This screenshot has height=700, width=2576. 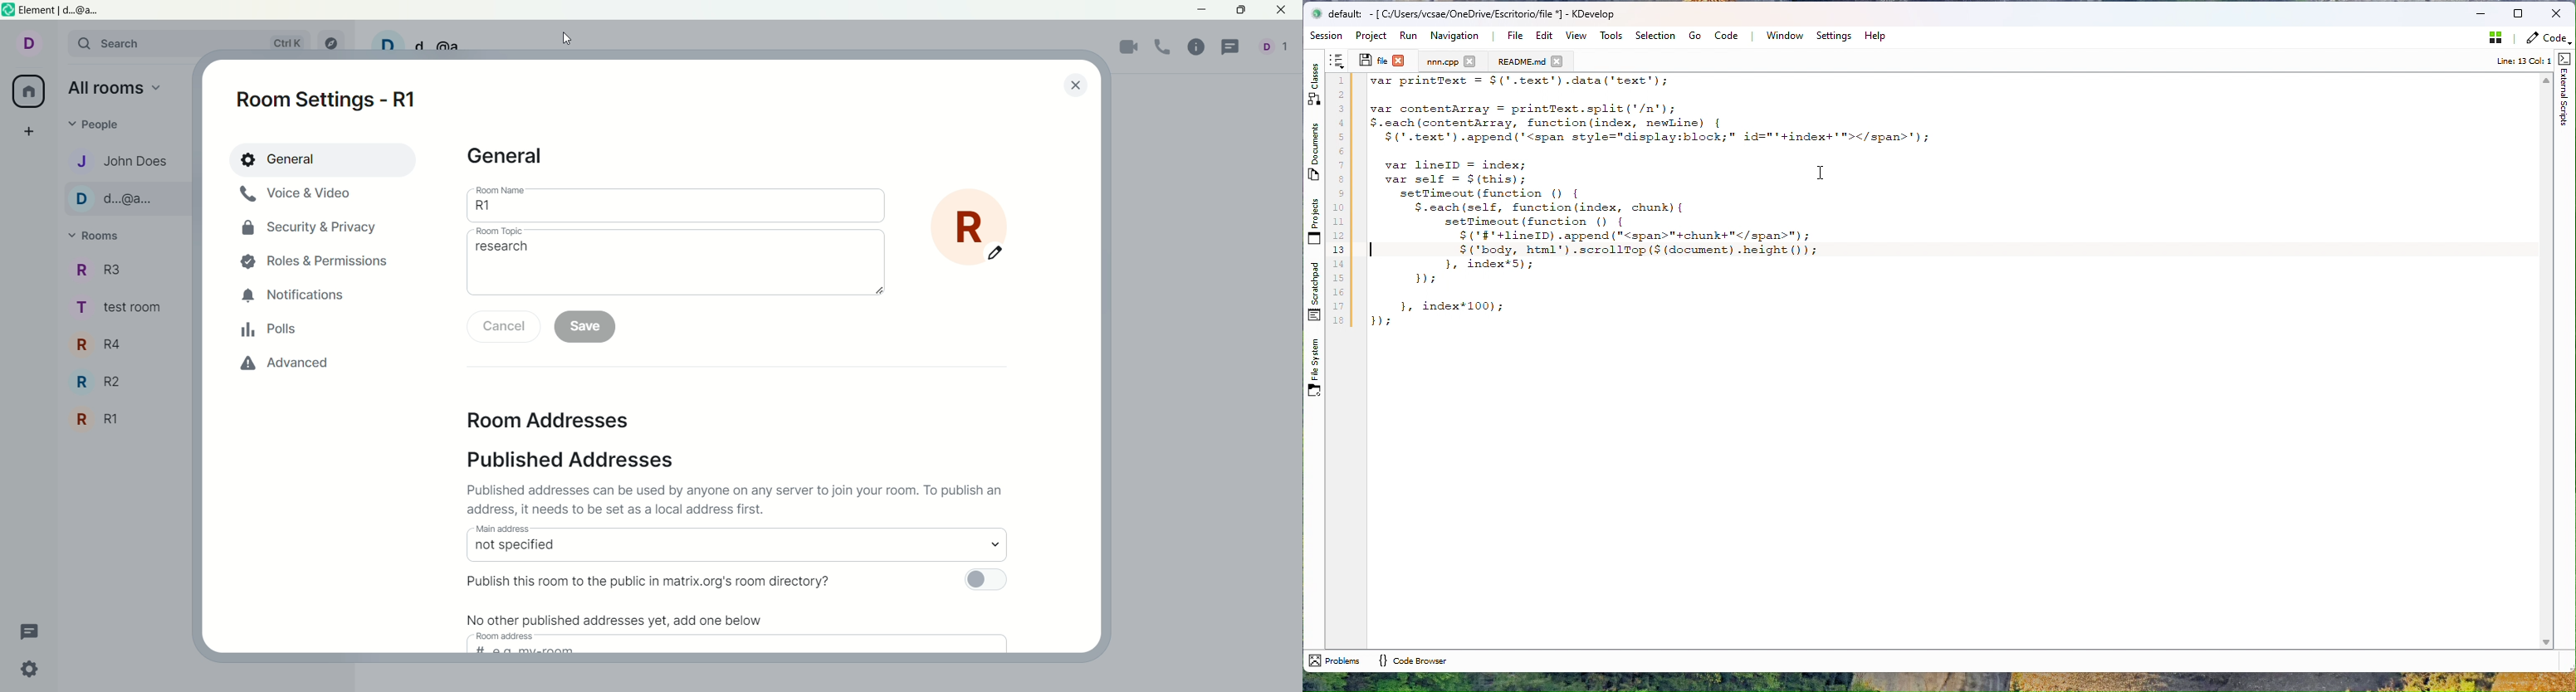 What do you see at coordinates (665, 579) in the screenshot?
I see `publish this room to the public in matrix.org's room directory?` at bounding box center [665, 579].